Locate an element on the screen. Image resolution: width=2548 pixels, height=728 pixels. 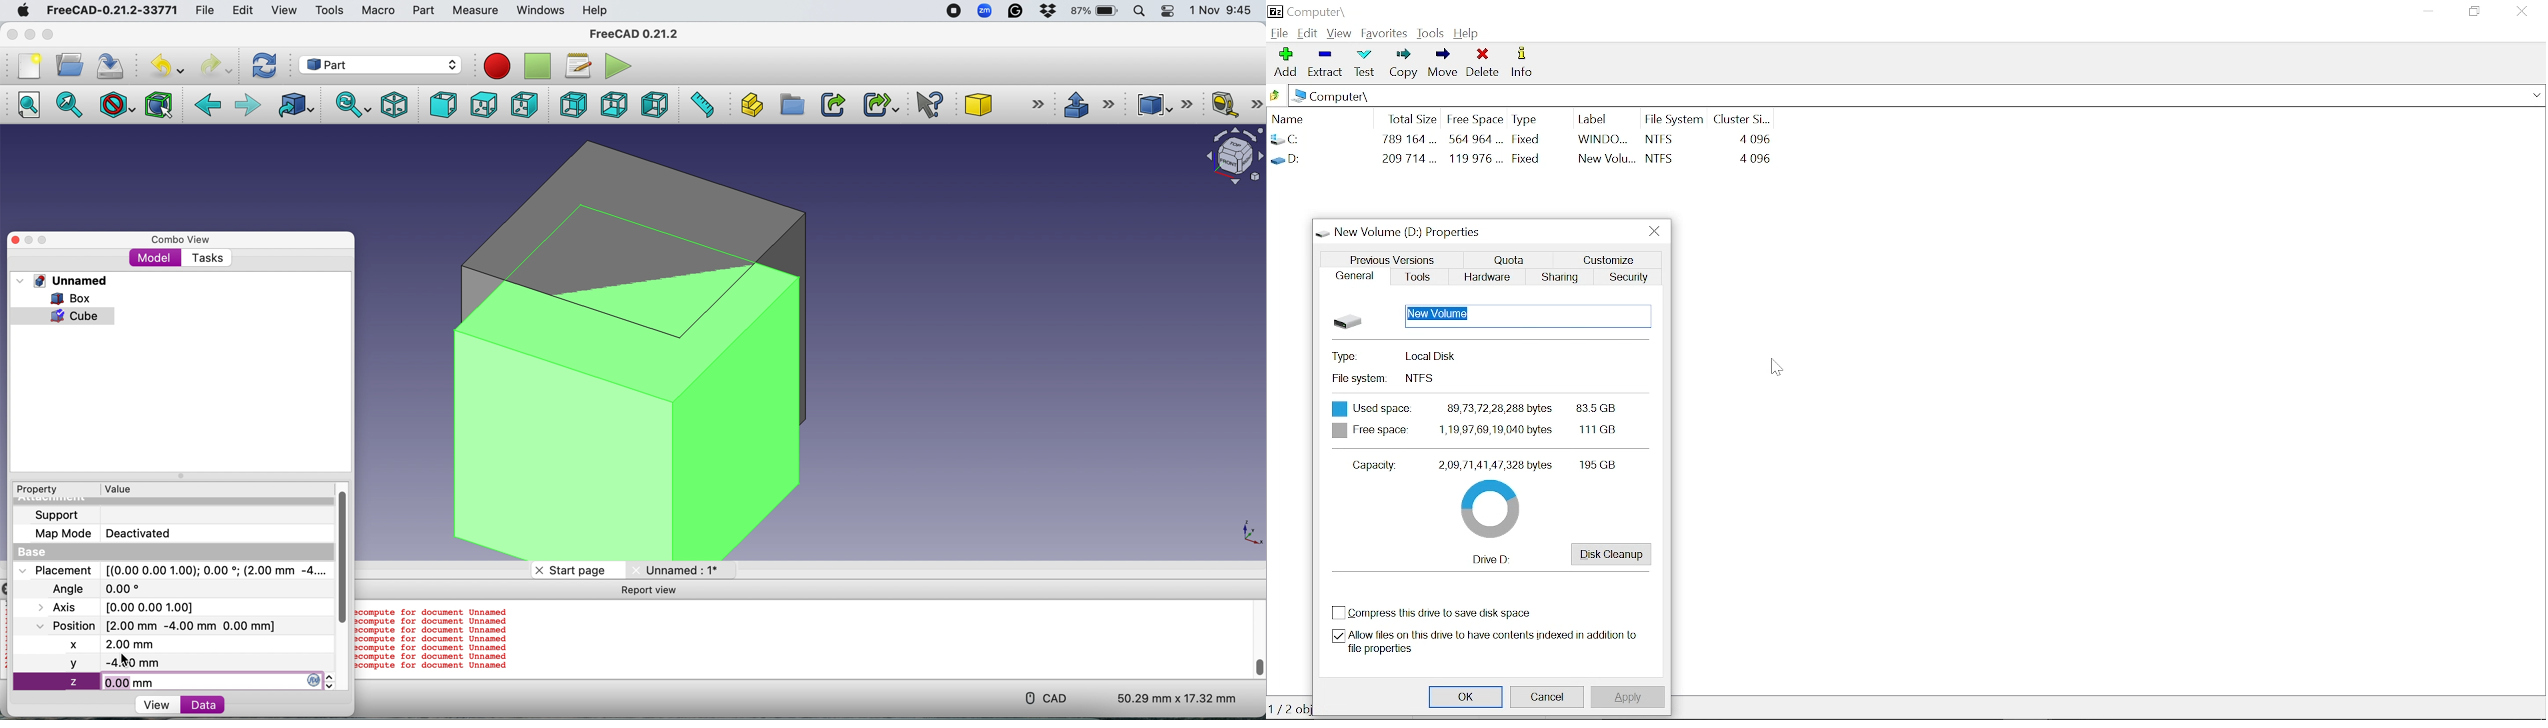
D : is located at coordinates (1321, 159).